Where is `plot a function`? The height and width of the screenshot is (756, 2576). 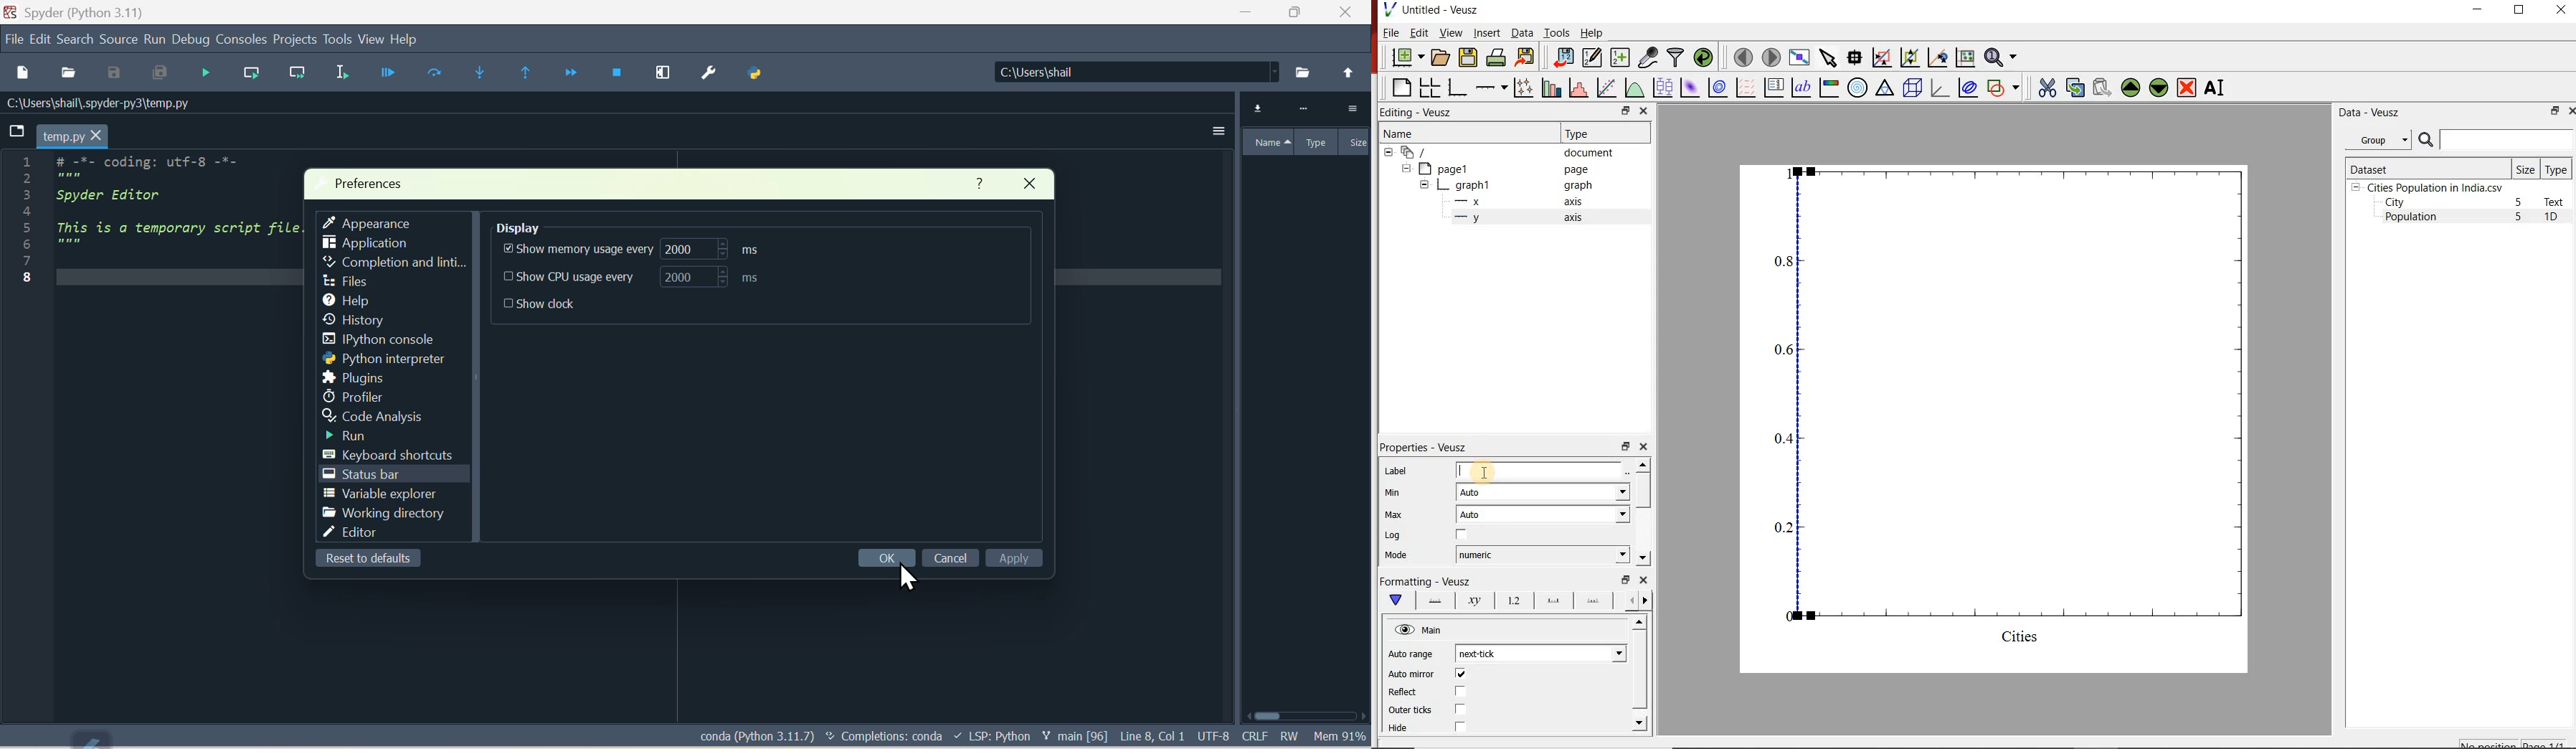 plot a function is located at coordinates (1634, 88).